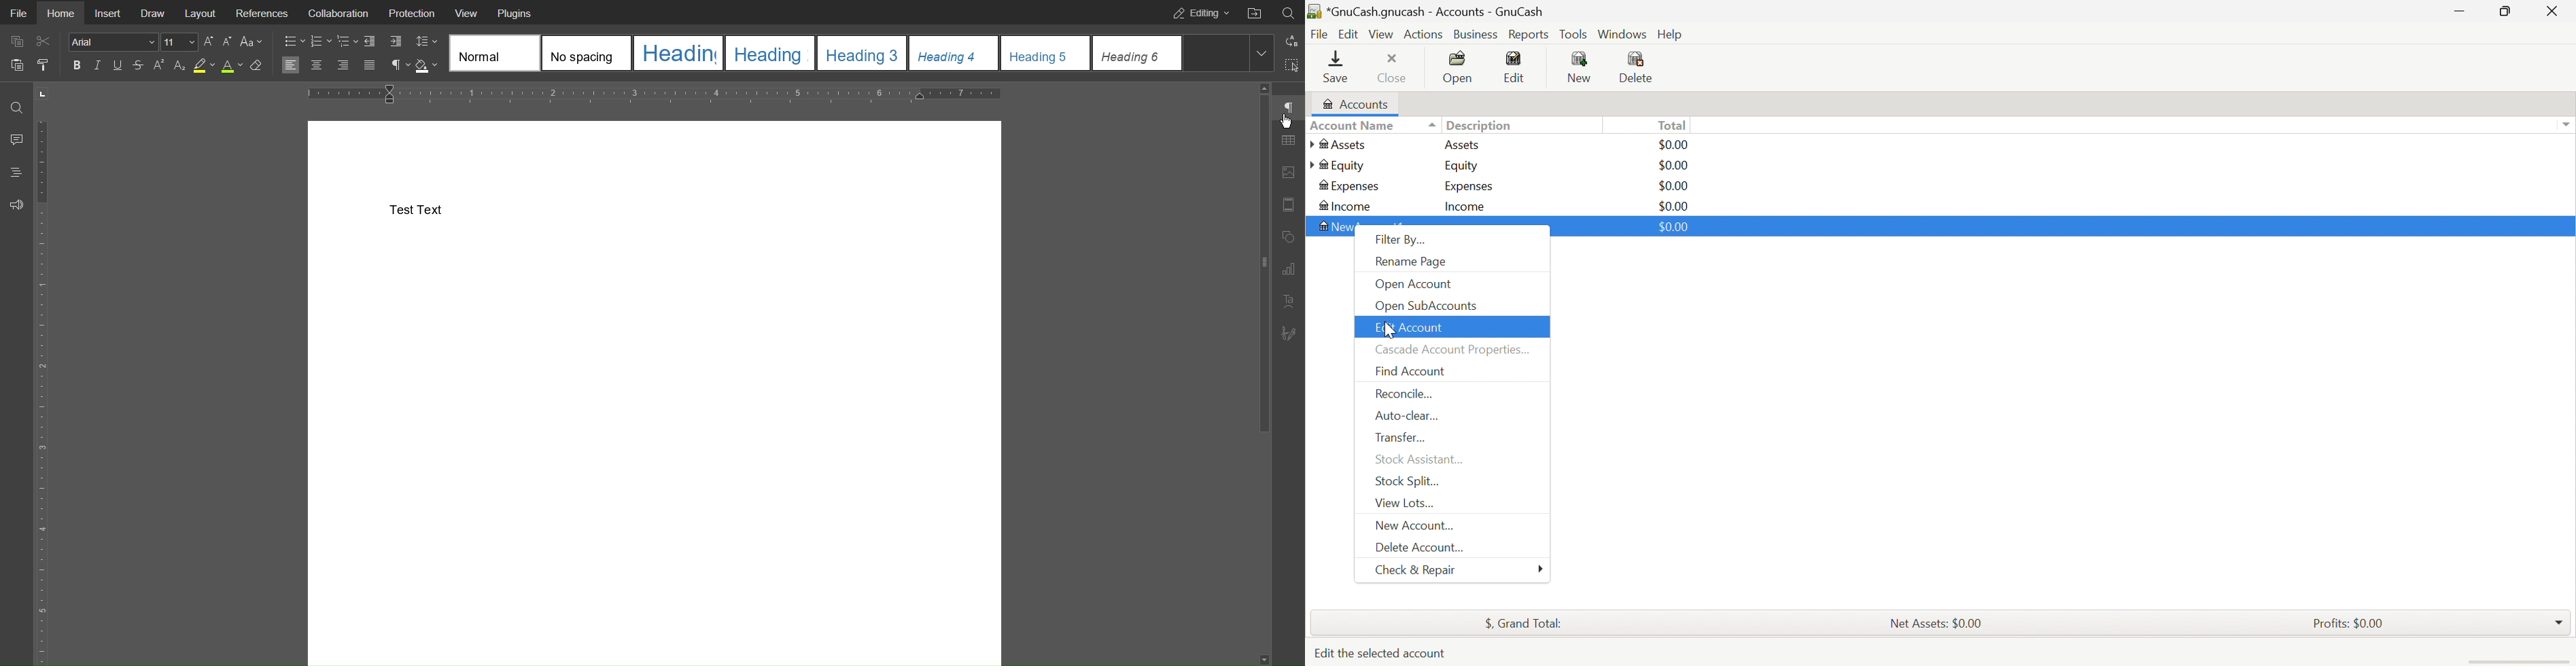 This screenshot has width=2576, height=672. I want to click on Bold, so click(79, 65).